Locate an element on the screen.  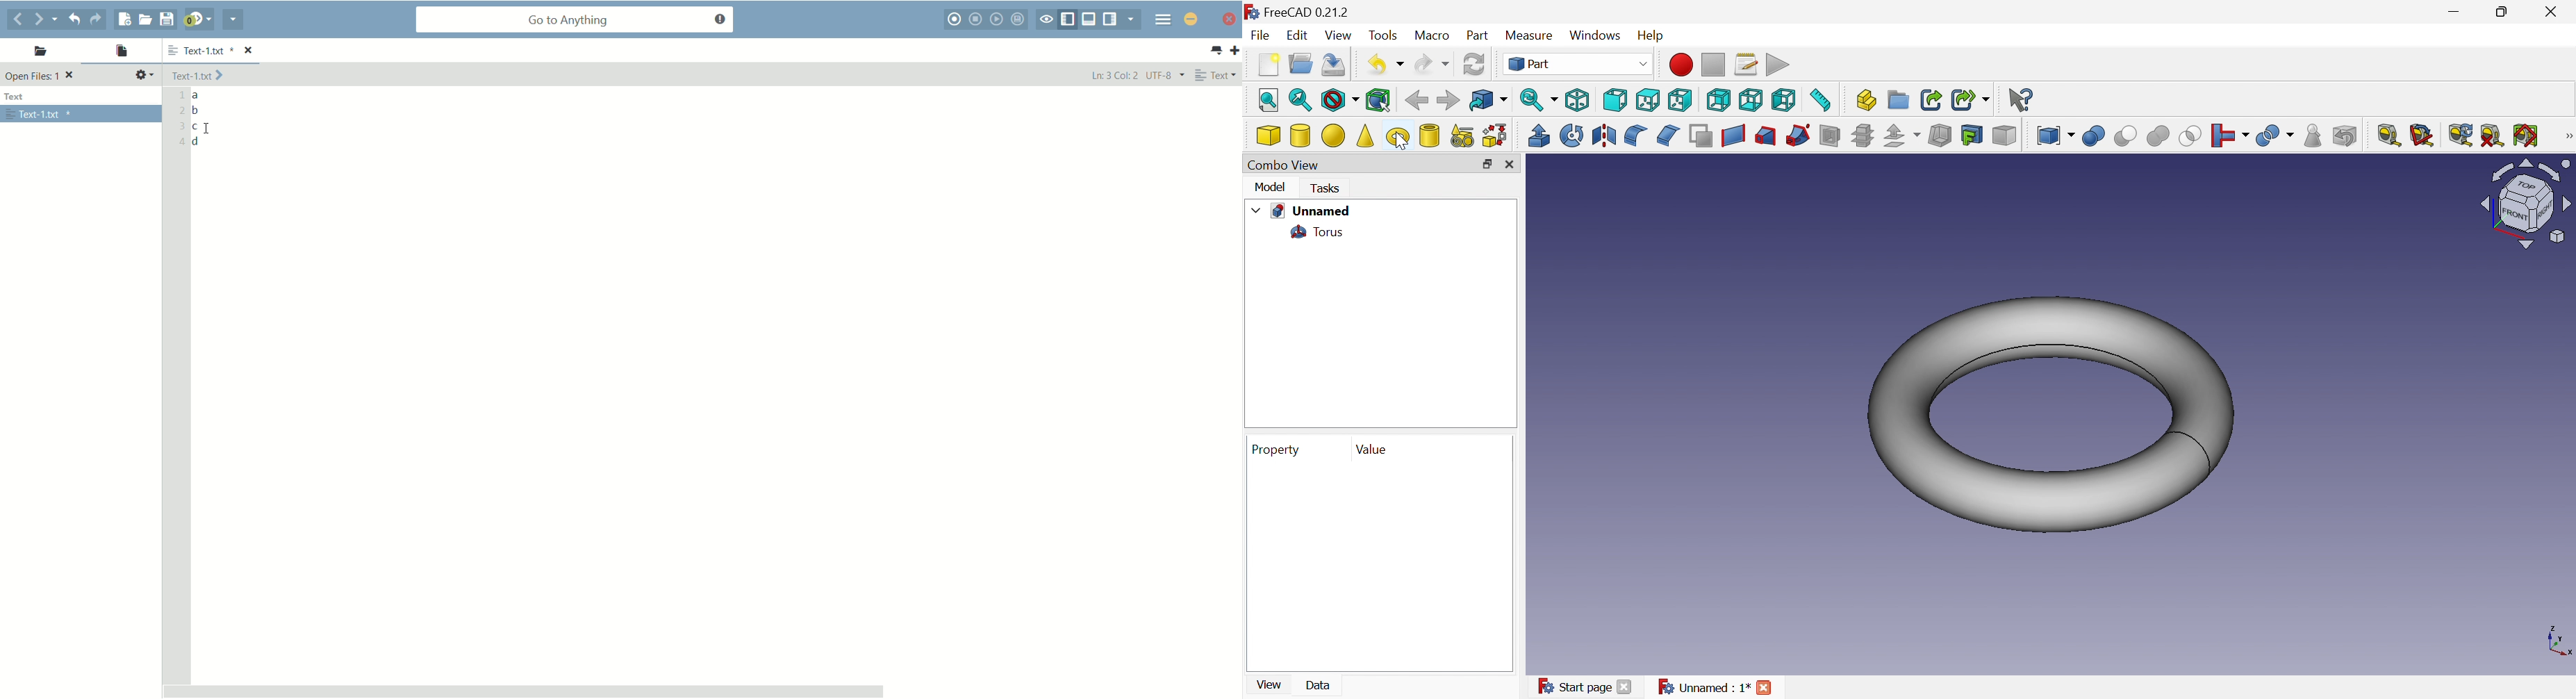
go forward is located at coordinates (39, 20).